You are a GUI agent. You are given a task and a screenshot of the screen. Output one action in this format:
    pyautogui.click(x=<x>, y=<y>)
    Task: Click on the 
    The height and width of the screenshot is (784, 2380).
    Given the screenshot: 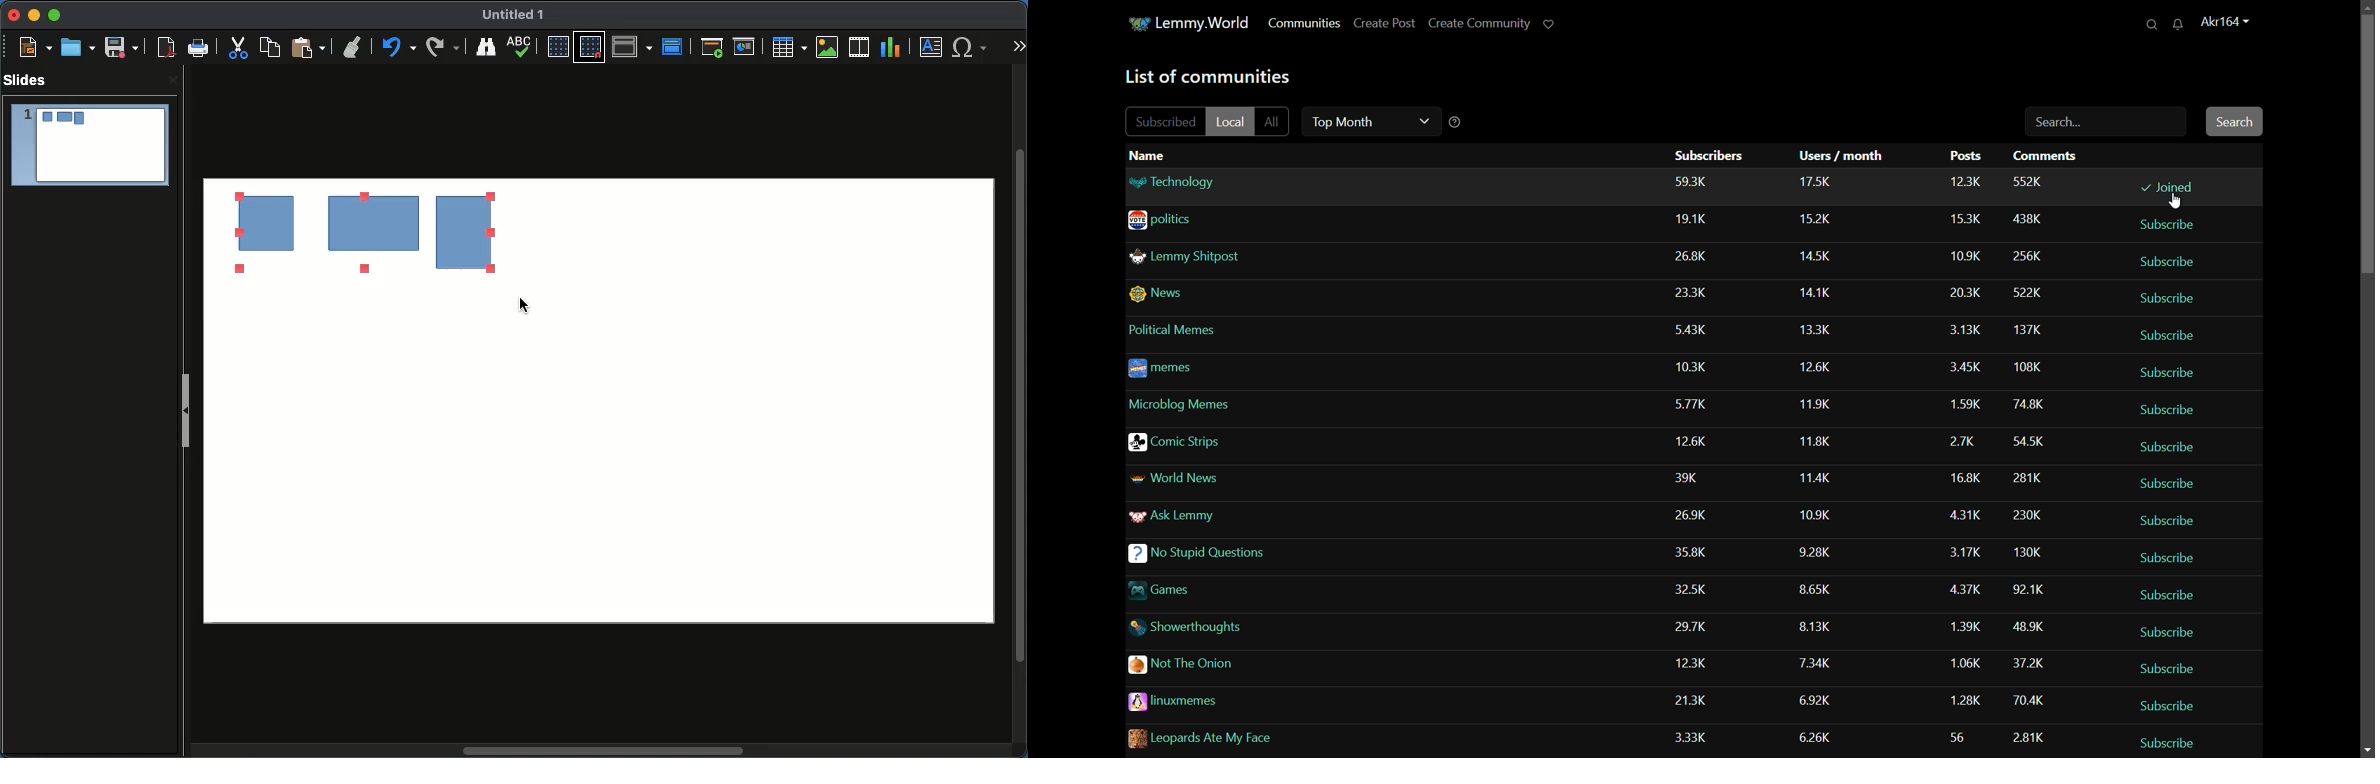 What is the action you would take?
    pyautogui.click(x=2026, y=589)
    